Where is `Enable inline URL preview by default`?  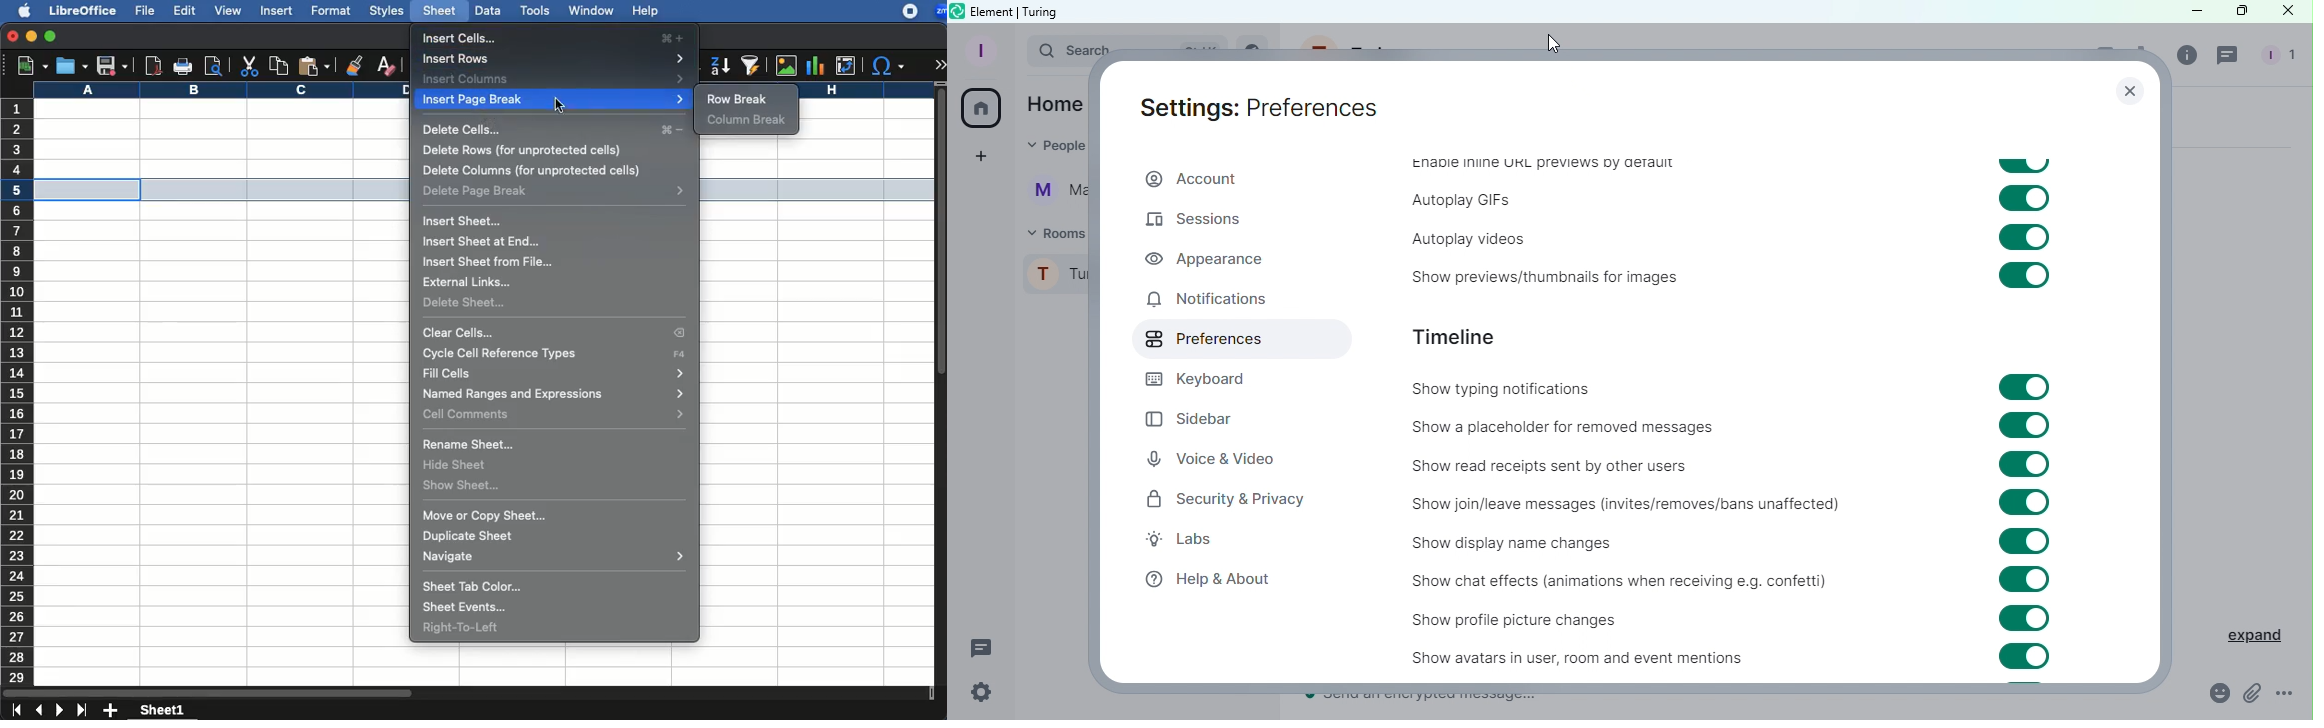
Enable inline URL preview by default is located at coordinates (1537, 165).